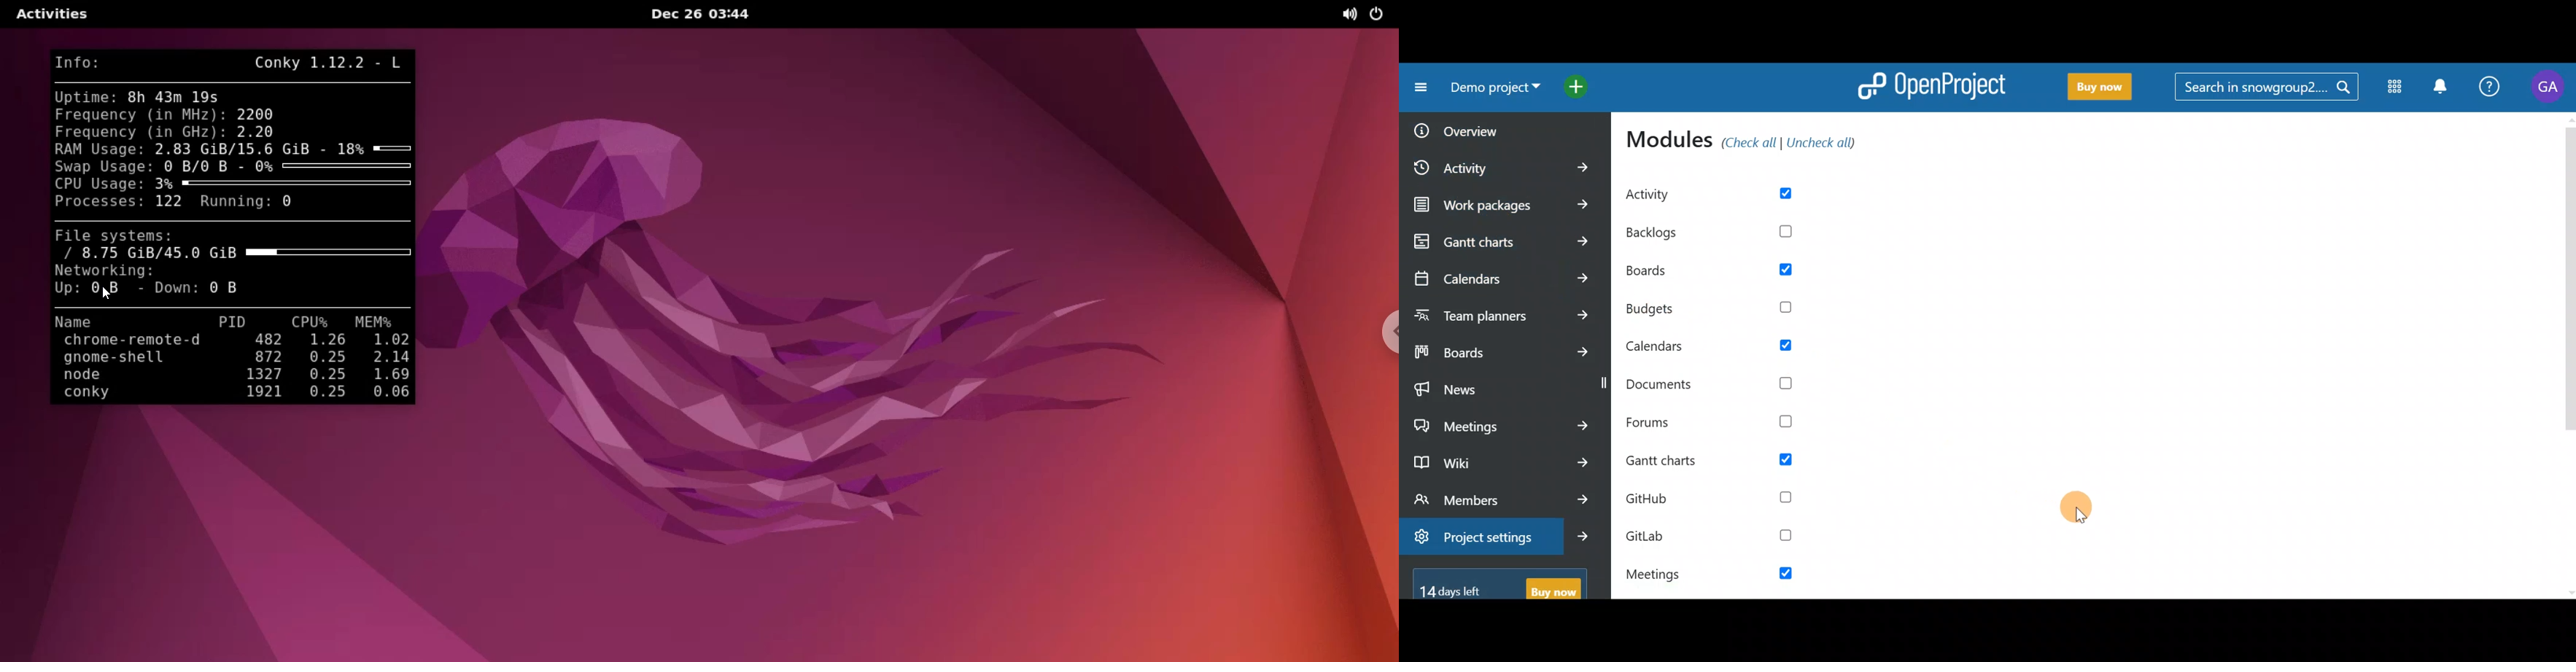 The width and height of the screenshot is (2576, 672). What do you see at coordinates (392, 358) in the screenshot?
I see `2.14` at bounding box center [392, 358].